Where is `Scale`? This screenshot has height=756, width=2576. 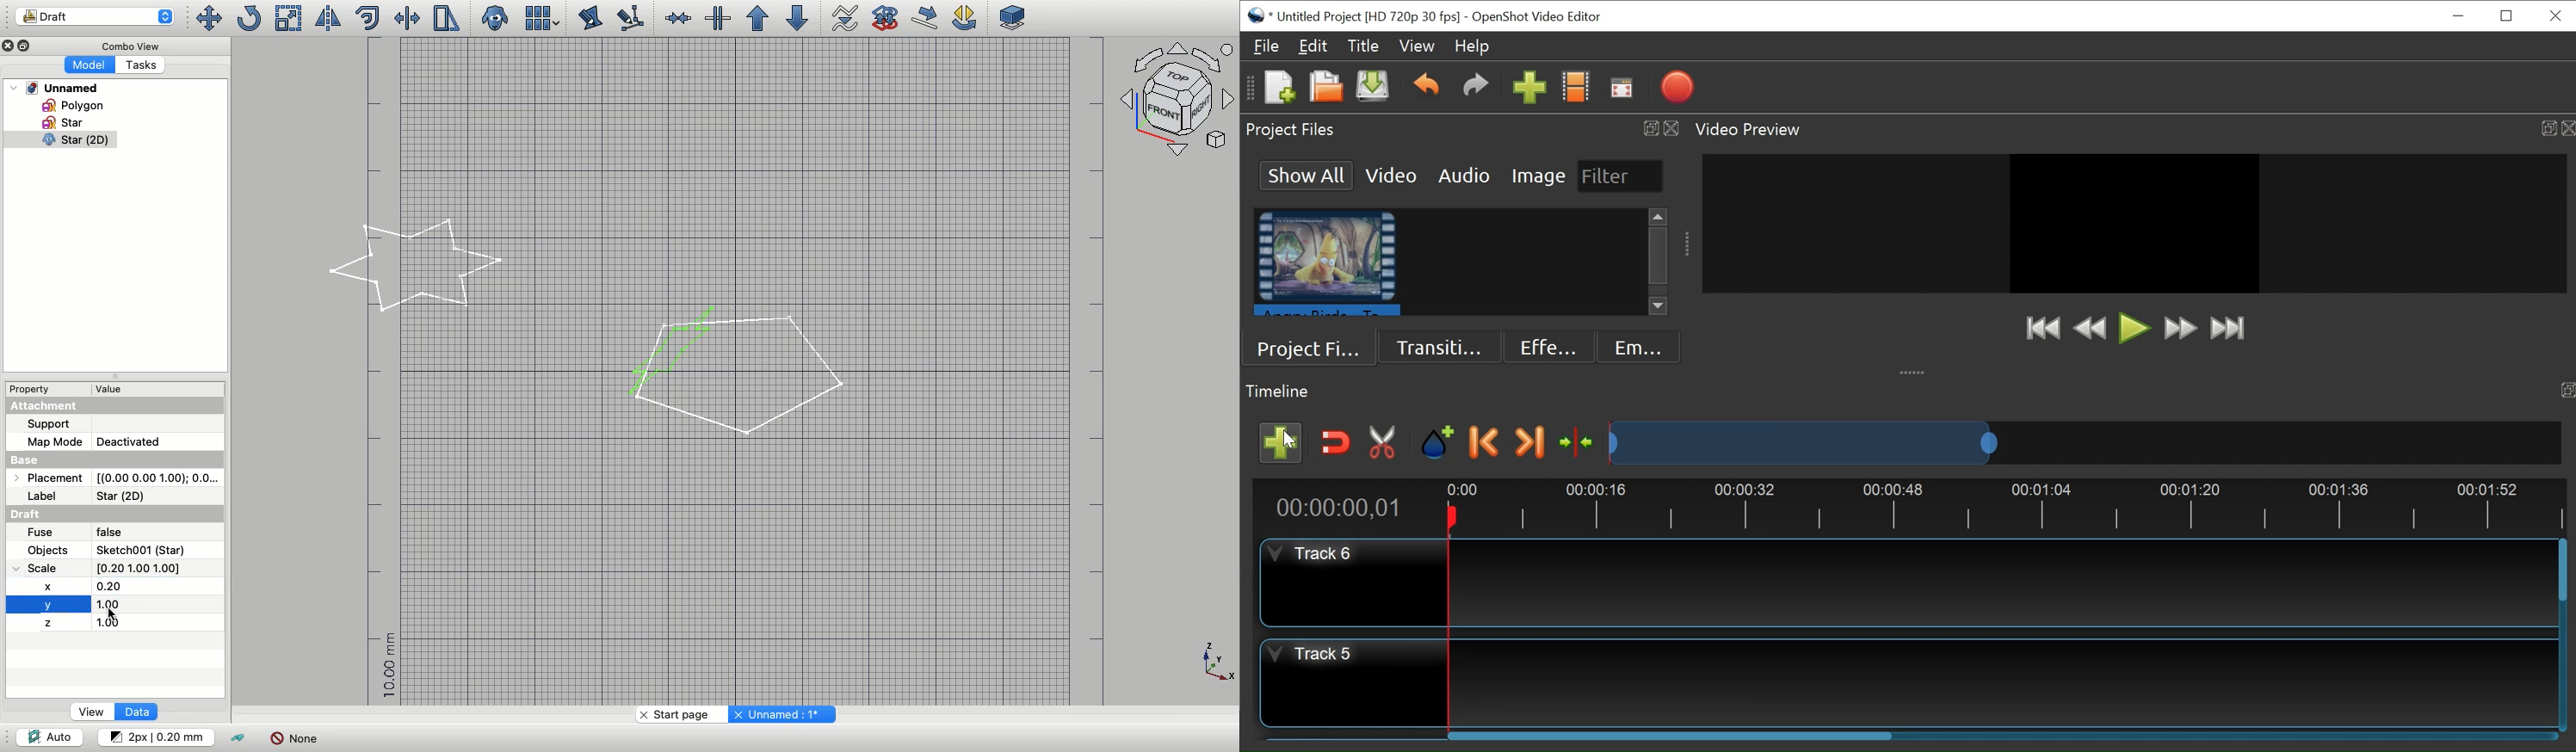
Scale is located at coordinates (46, 568).